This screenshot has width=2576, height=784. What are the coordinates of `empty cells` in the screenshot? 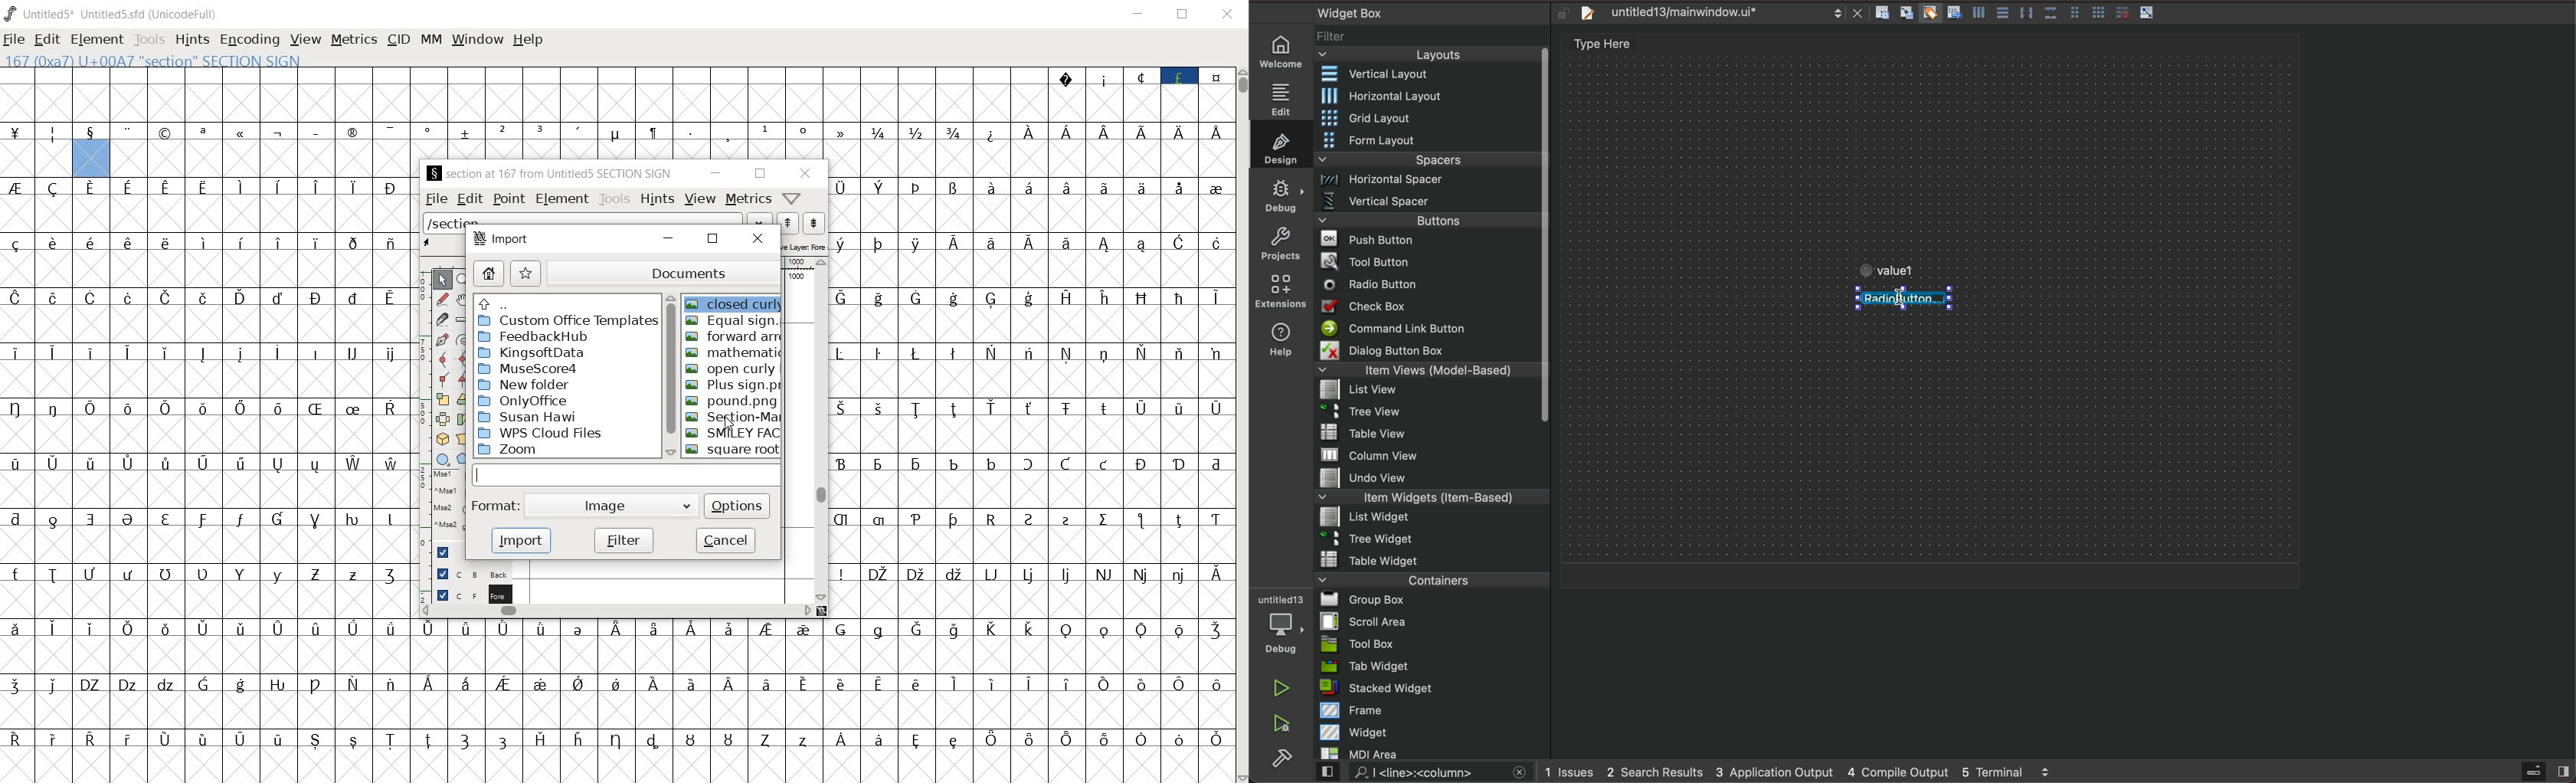 It's located at (207, 488).